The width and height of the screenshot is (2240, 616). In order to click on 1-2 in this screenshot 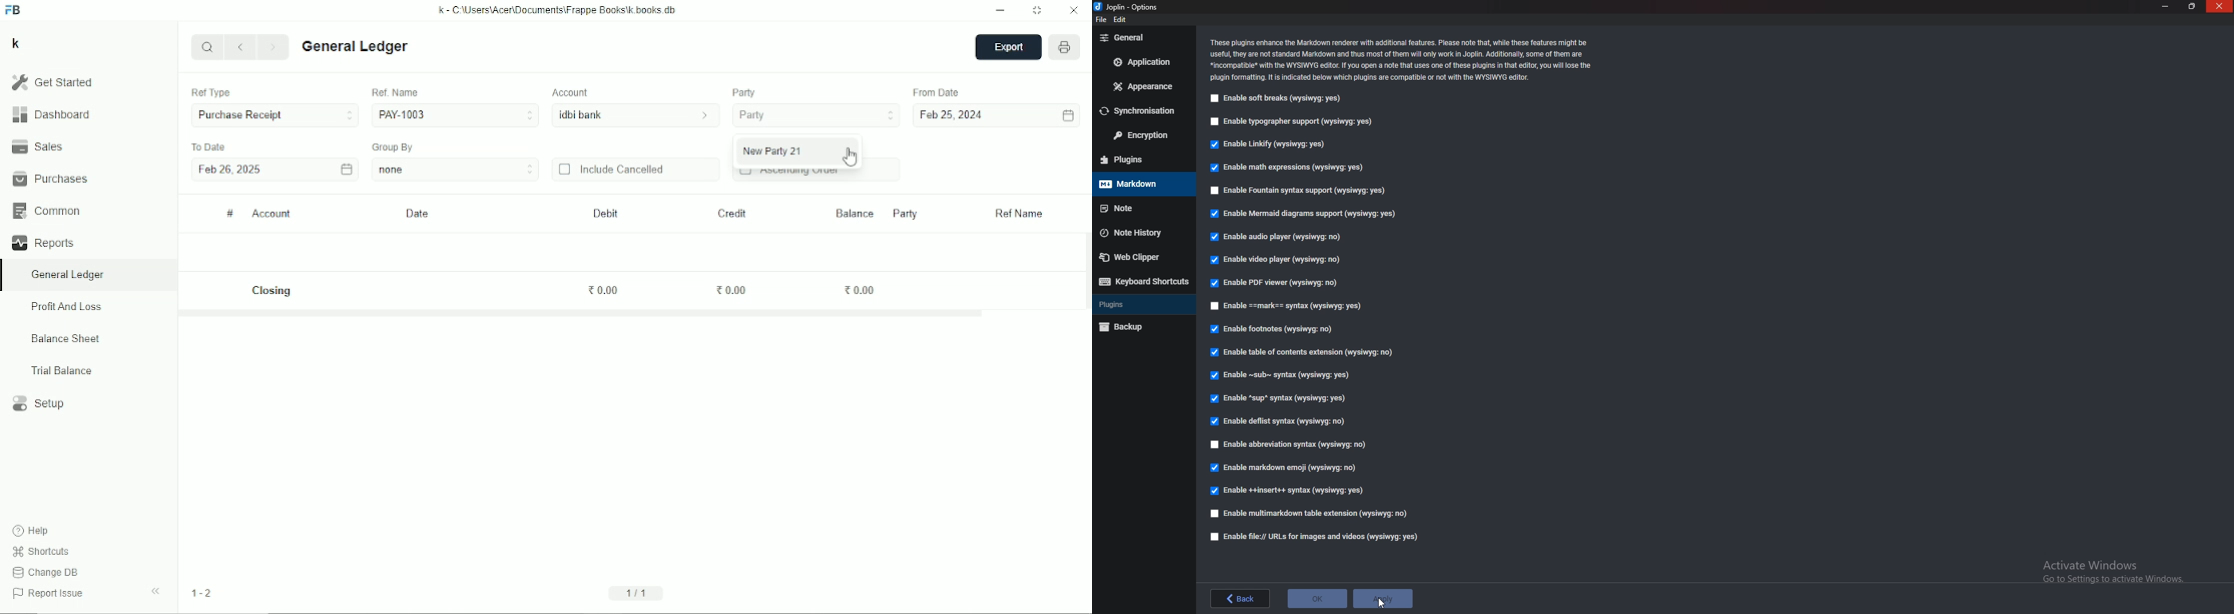, I will do `click(202, 593)`.